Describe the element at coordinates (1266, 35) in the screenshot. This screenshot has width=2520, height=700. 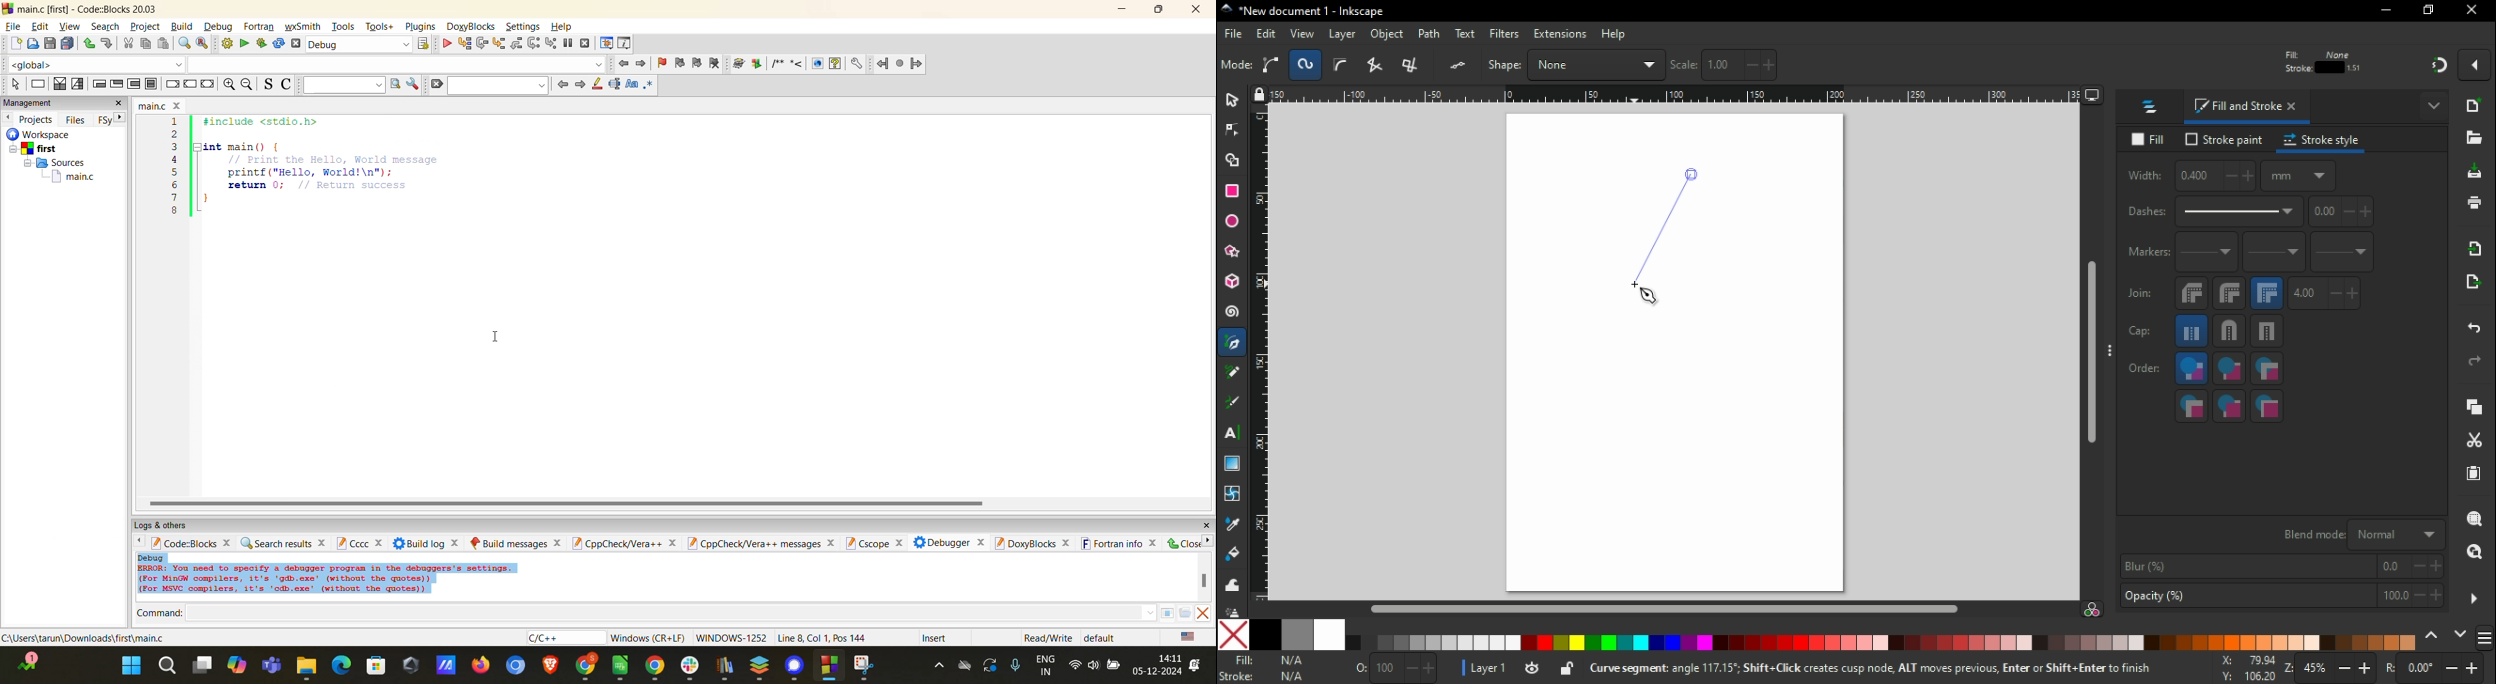
I see `edit` at that location.